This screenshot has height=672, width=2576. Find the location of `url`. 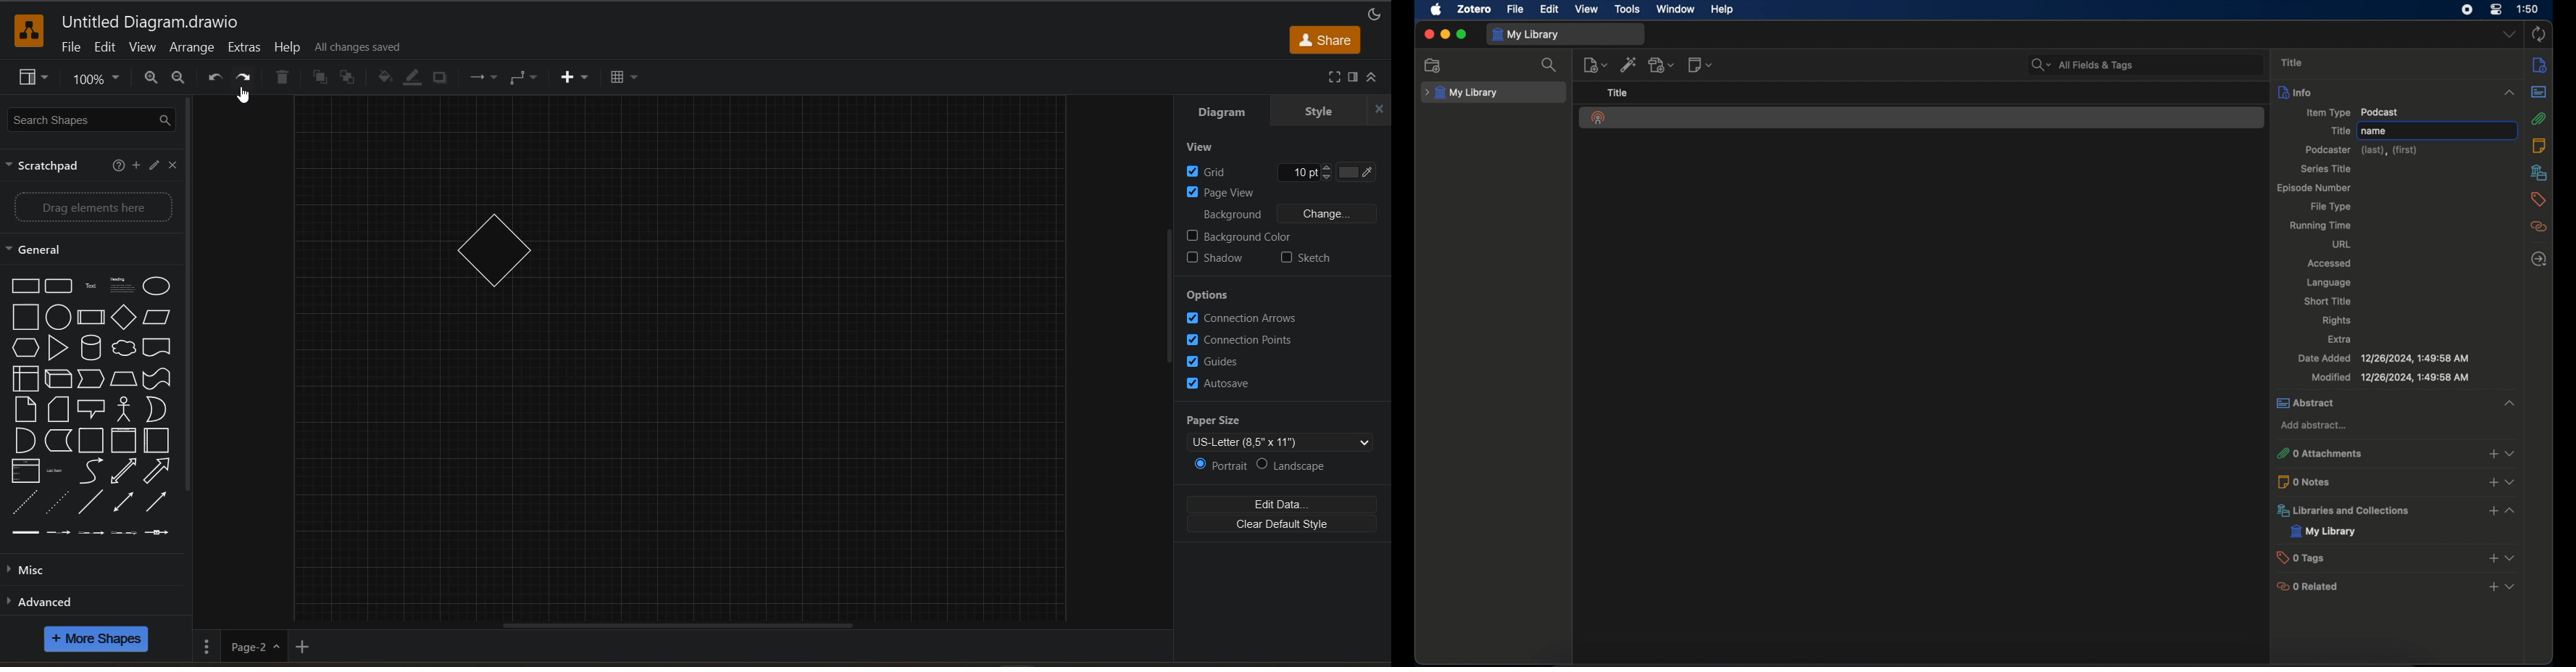

url is located at coordinates (2343, 245).